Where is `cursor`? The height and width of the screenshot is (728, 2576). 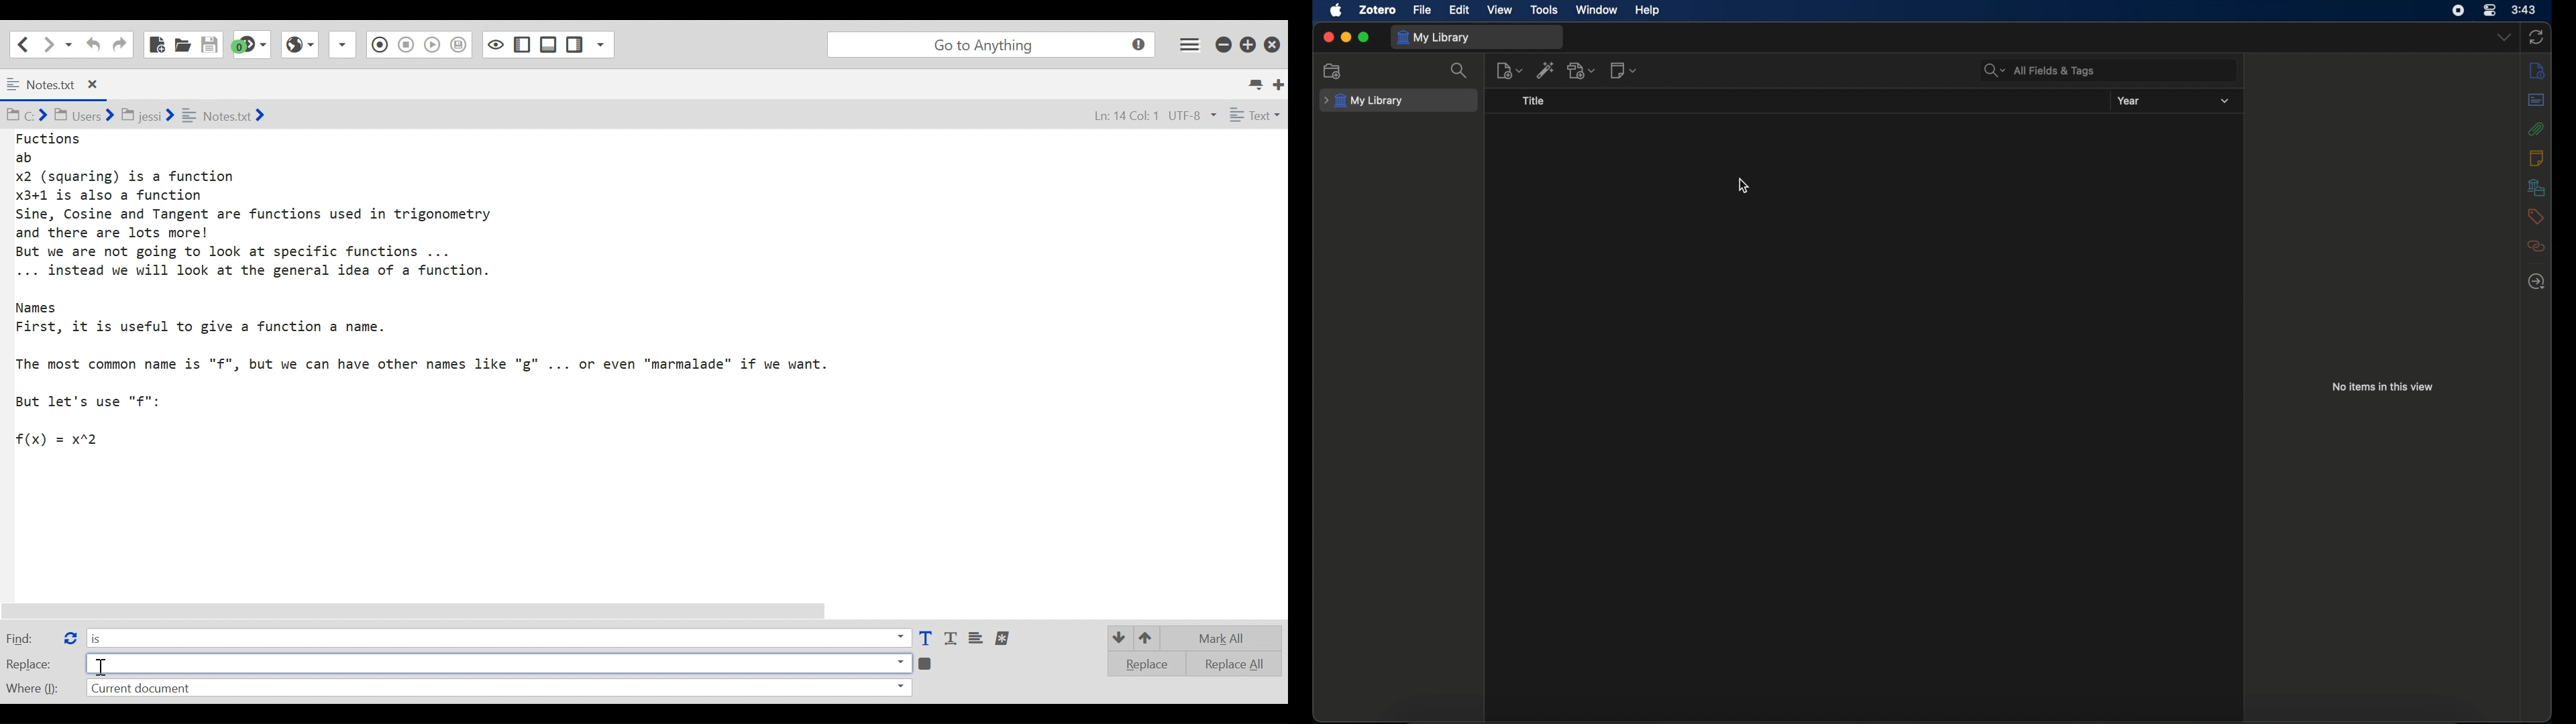 cursor is located at coordinates (1743, 185).